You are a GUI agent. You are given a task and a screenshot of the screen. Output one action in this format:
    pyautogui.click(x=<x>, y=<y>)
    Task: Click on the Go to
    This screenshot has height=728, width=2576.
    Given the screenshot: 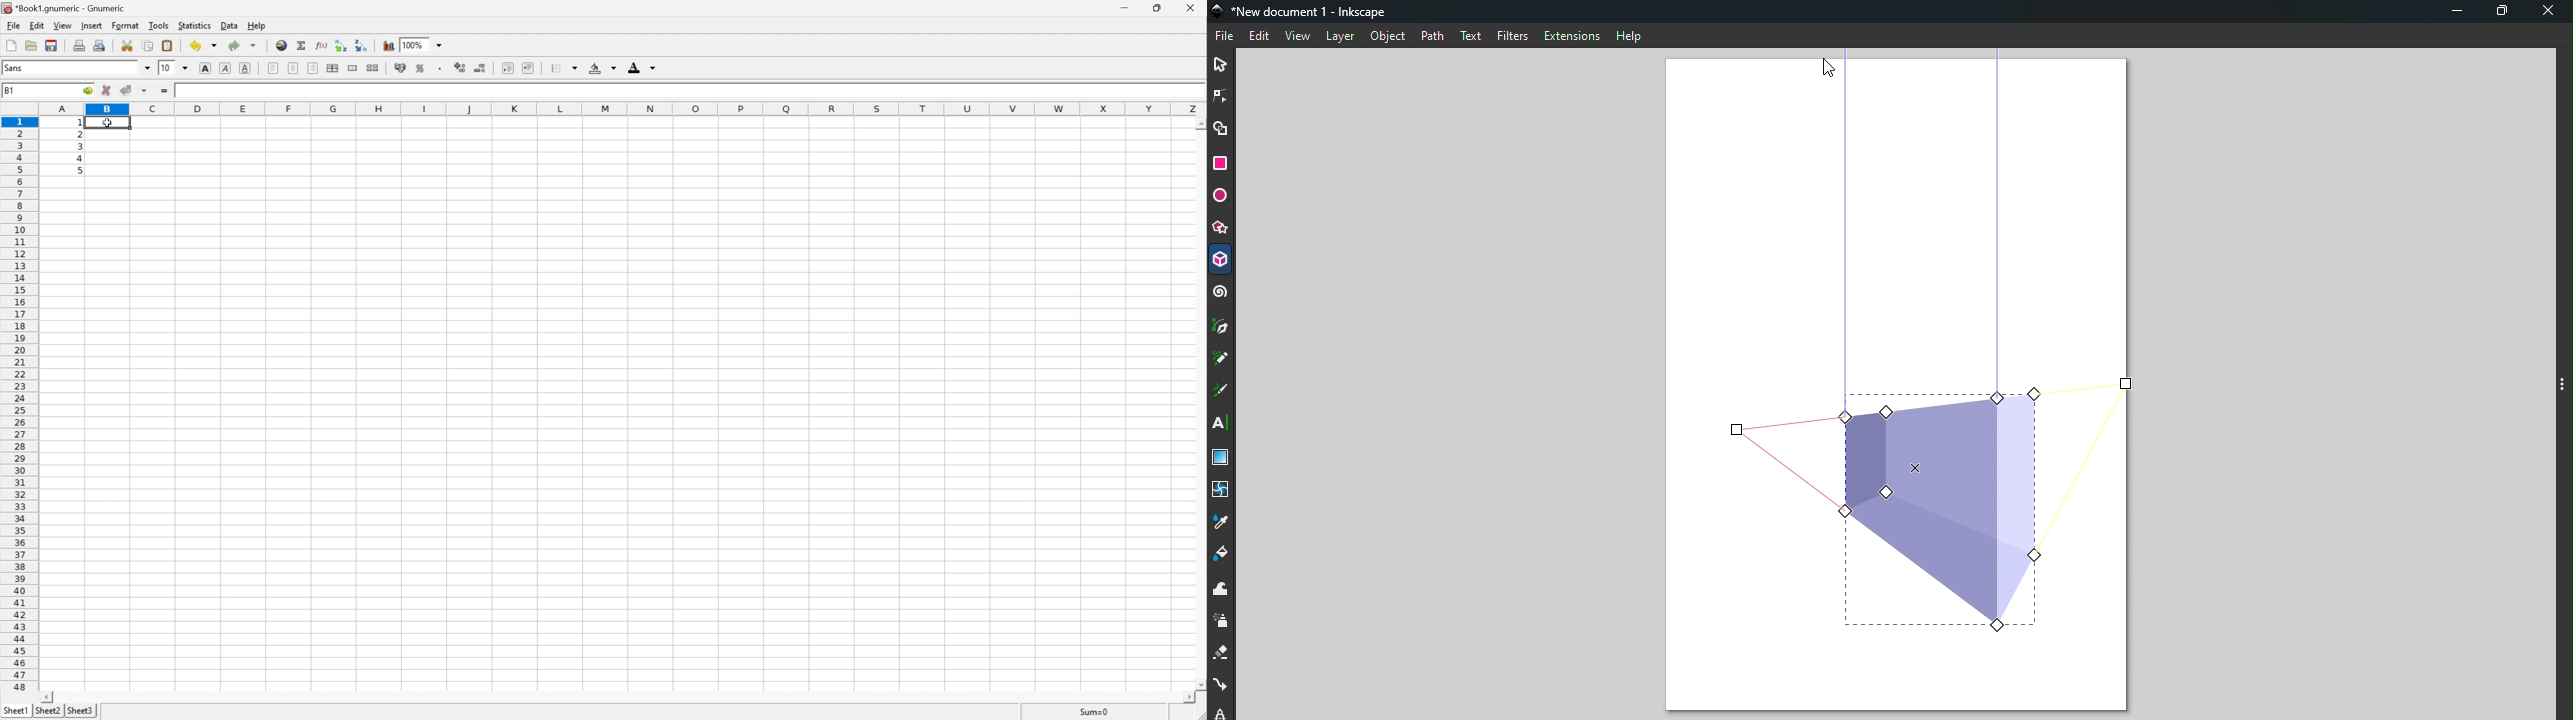 What is the action you would take?
    pyautogui.click(x=88, y=90)
    